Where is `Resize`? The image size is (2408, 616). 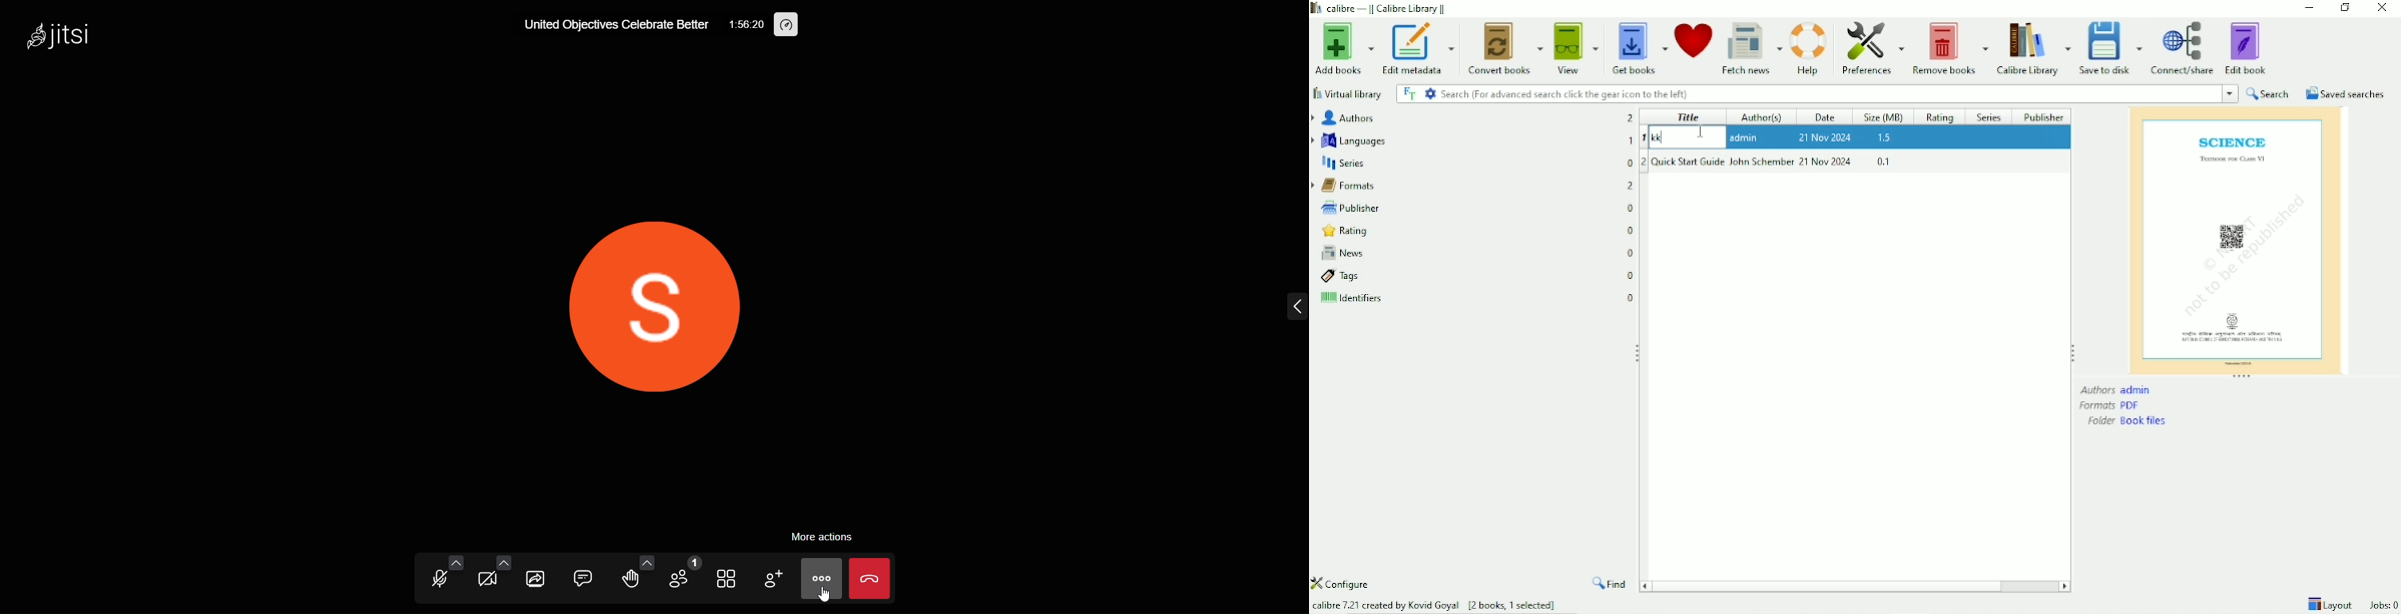 Resize is located at coordinates (1638, 351).